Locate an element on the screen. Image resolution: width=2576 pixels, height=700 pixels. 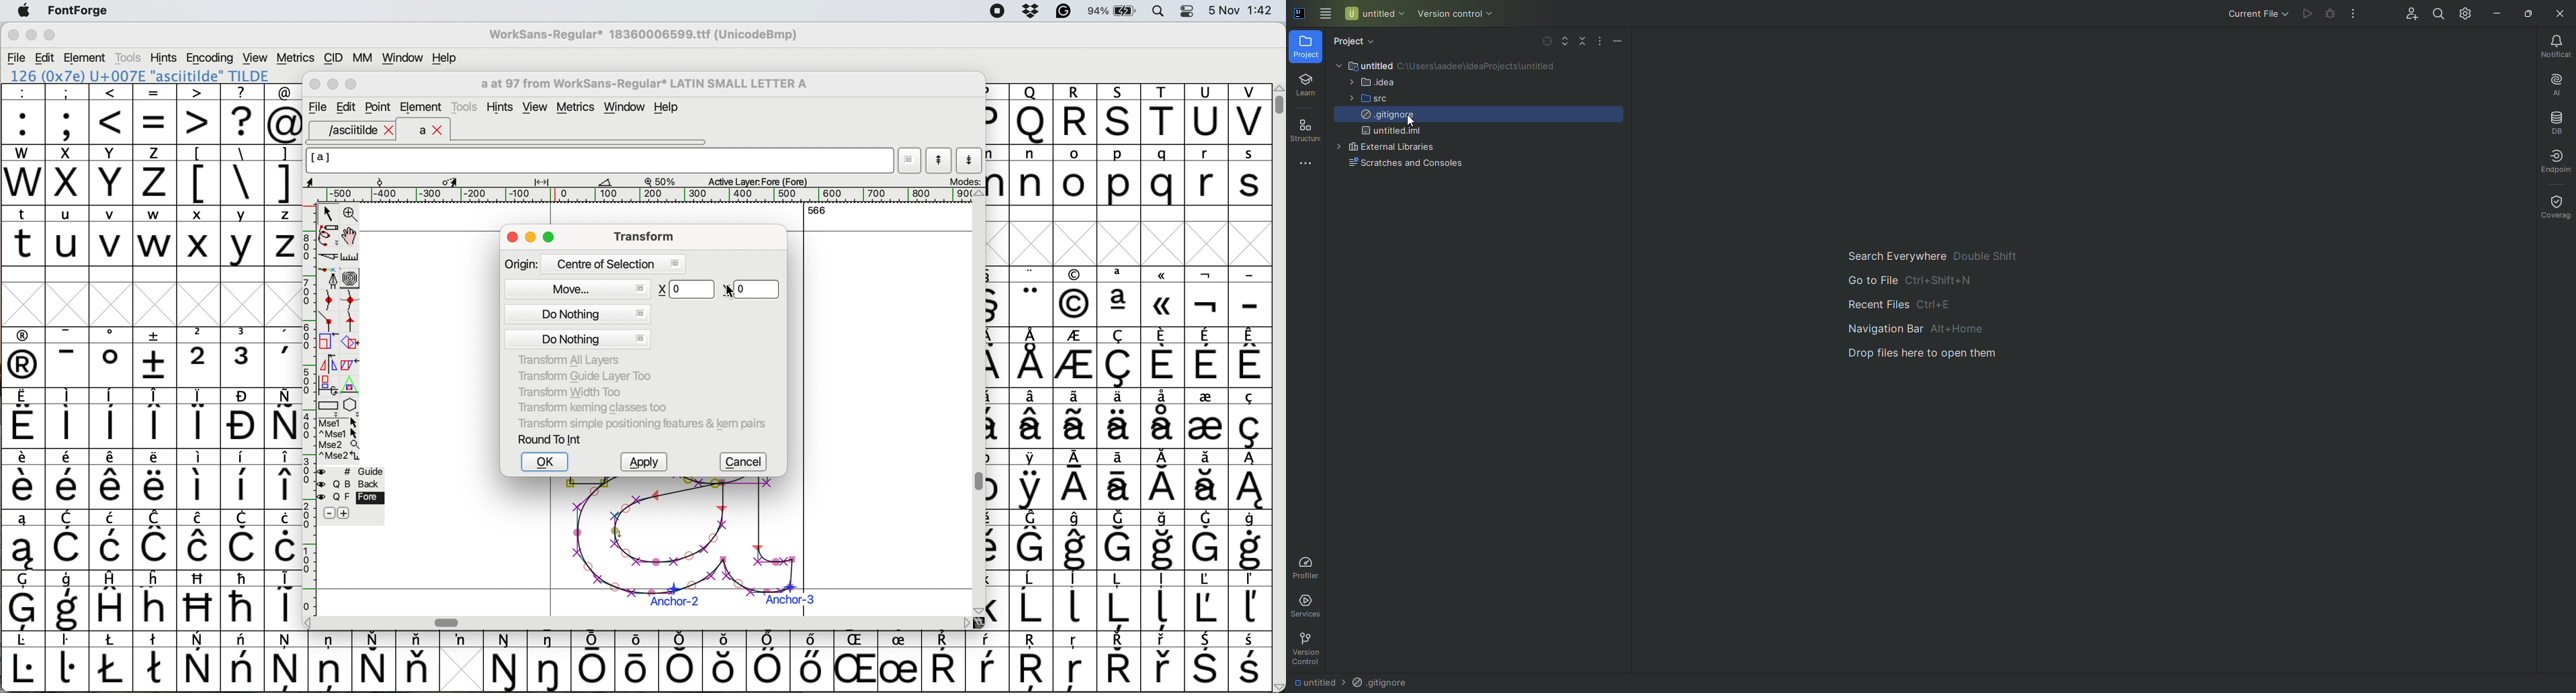
 is located at coordinates (858, 661).